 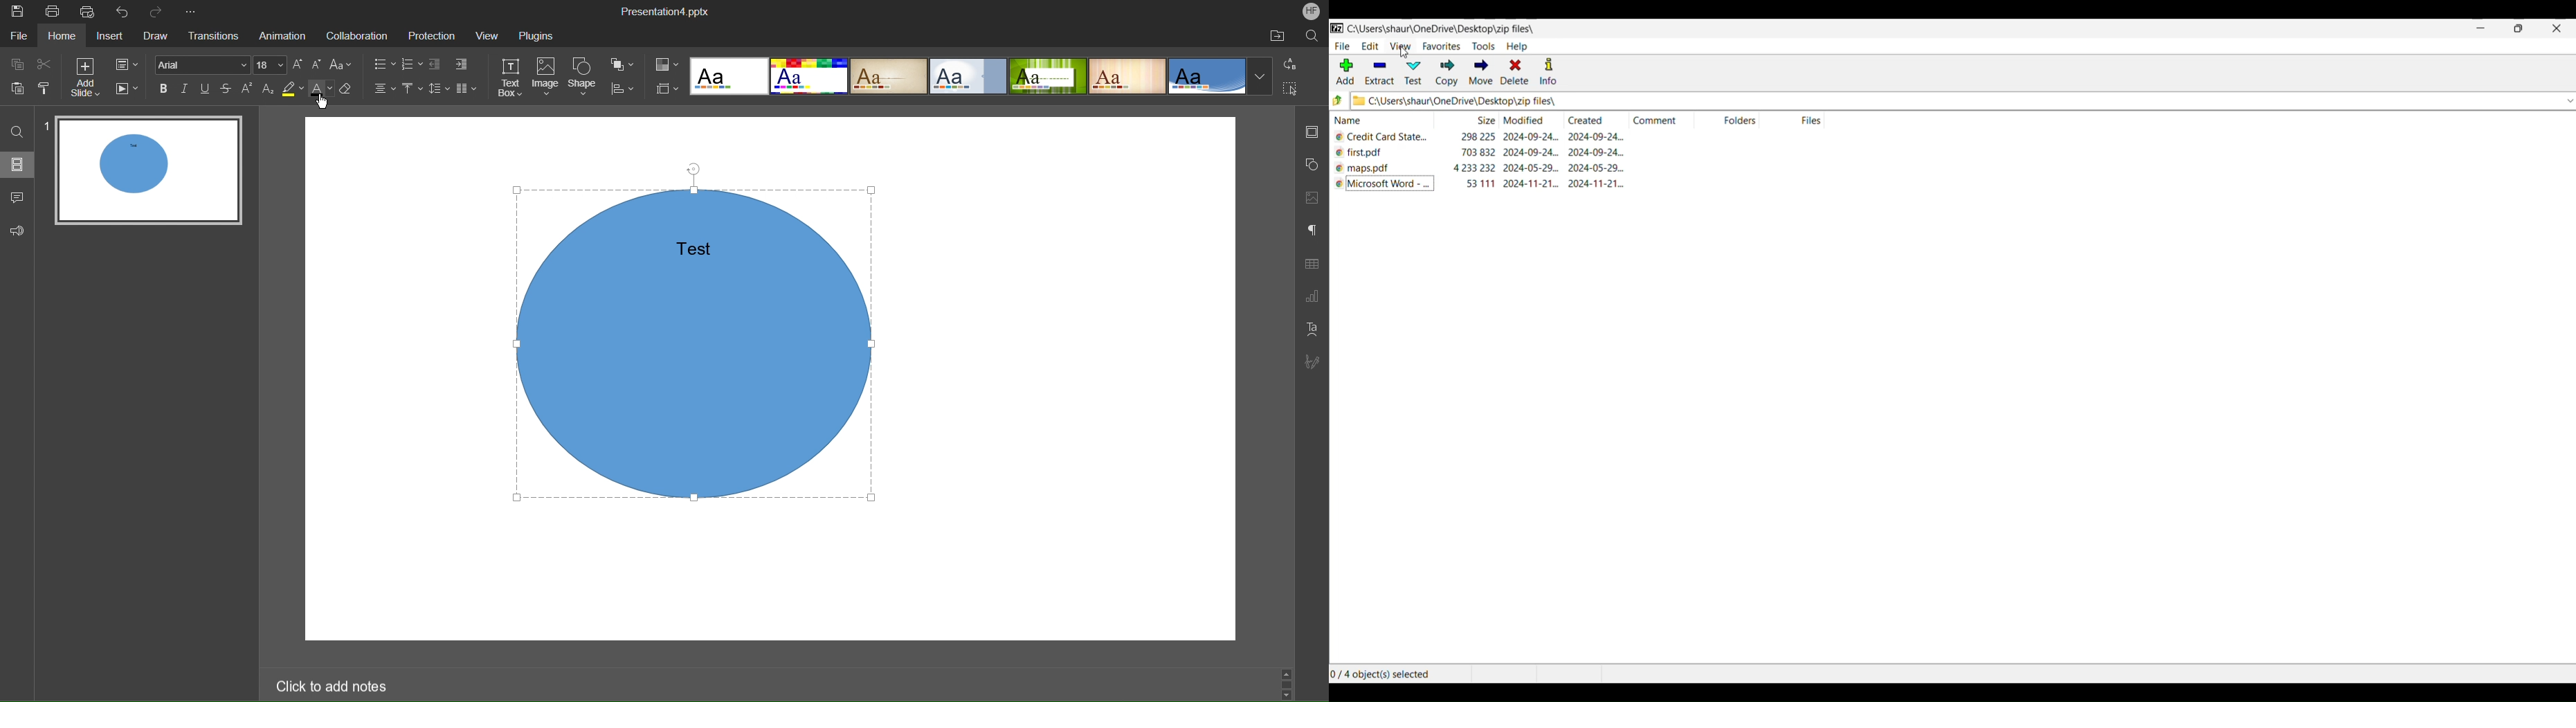 I want to click on Text Color, so click(x=321, y=91).